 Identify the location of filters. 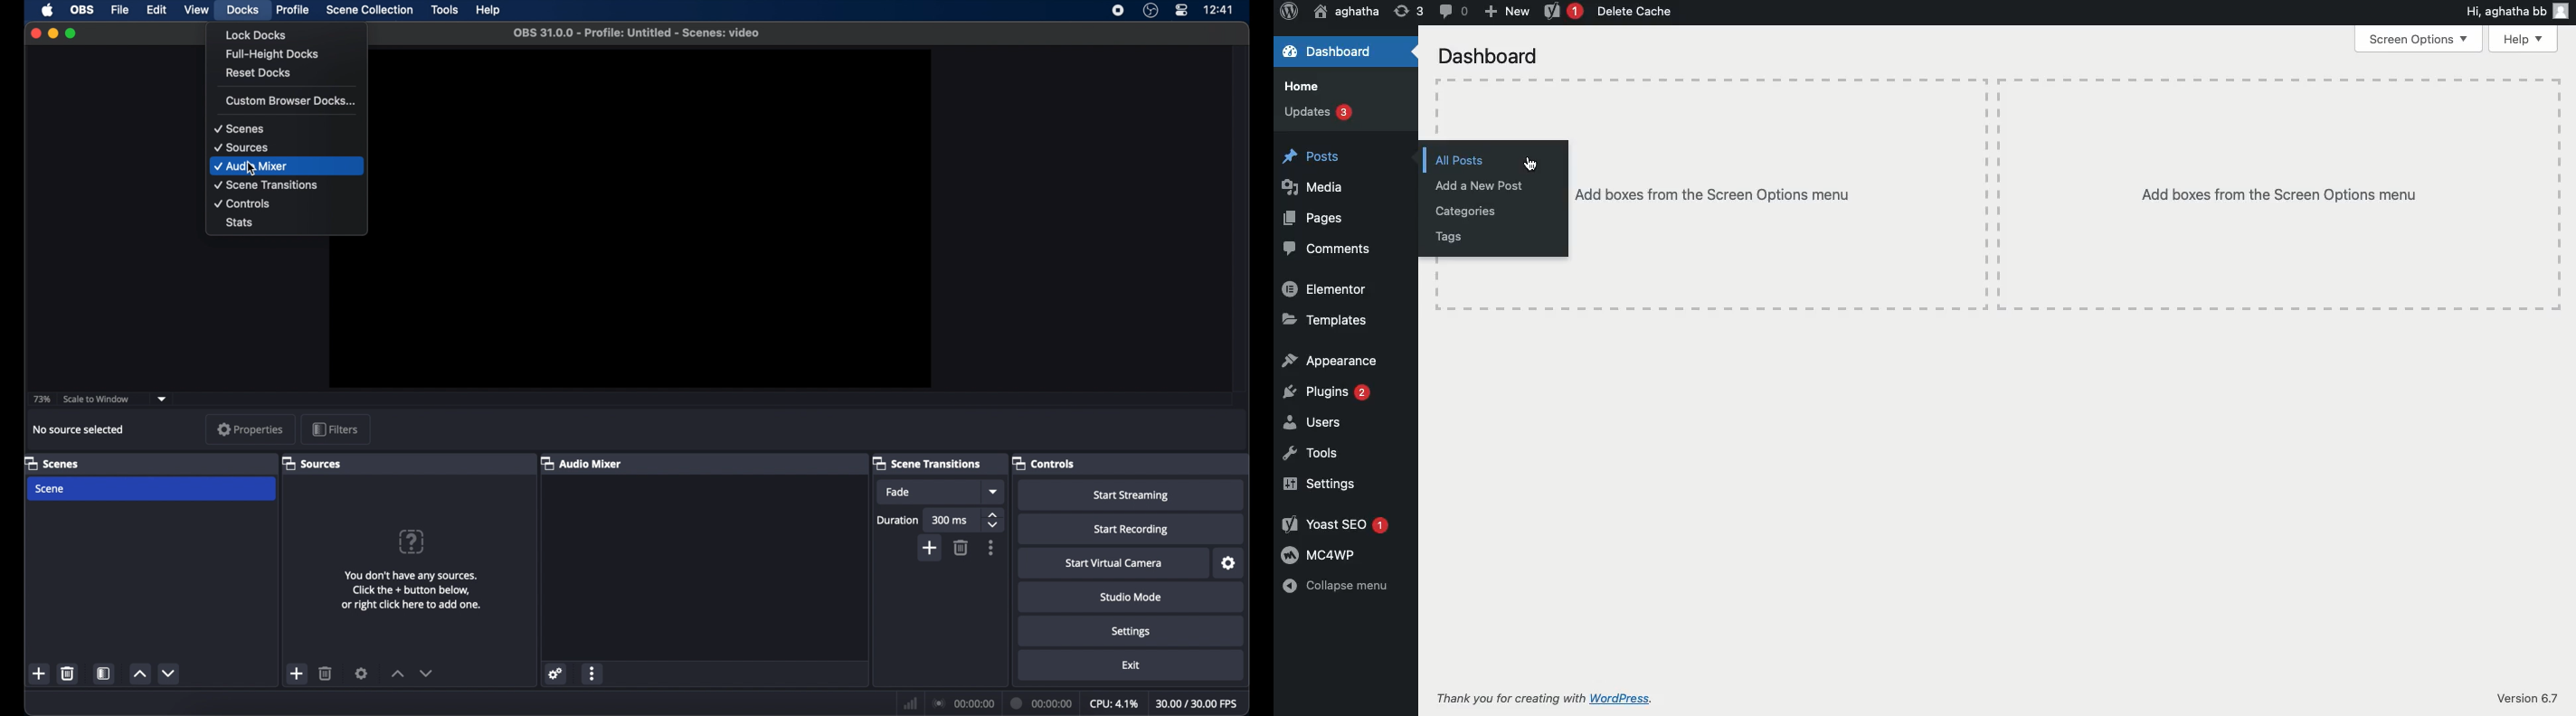
(335, 428).